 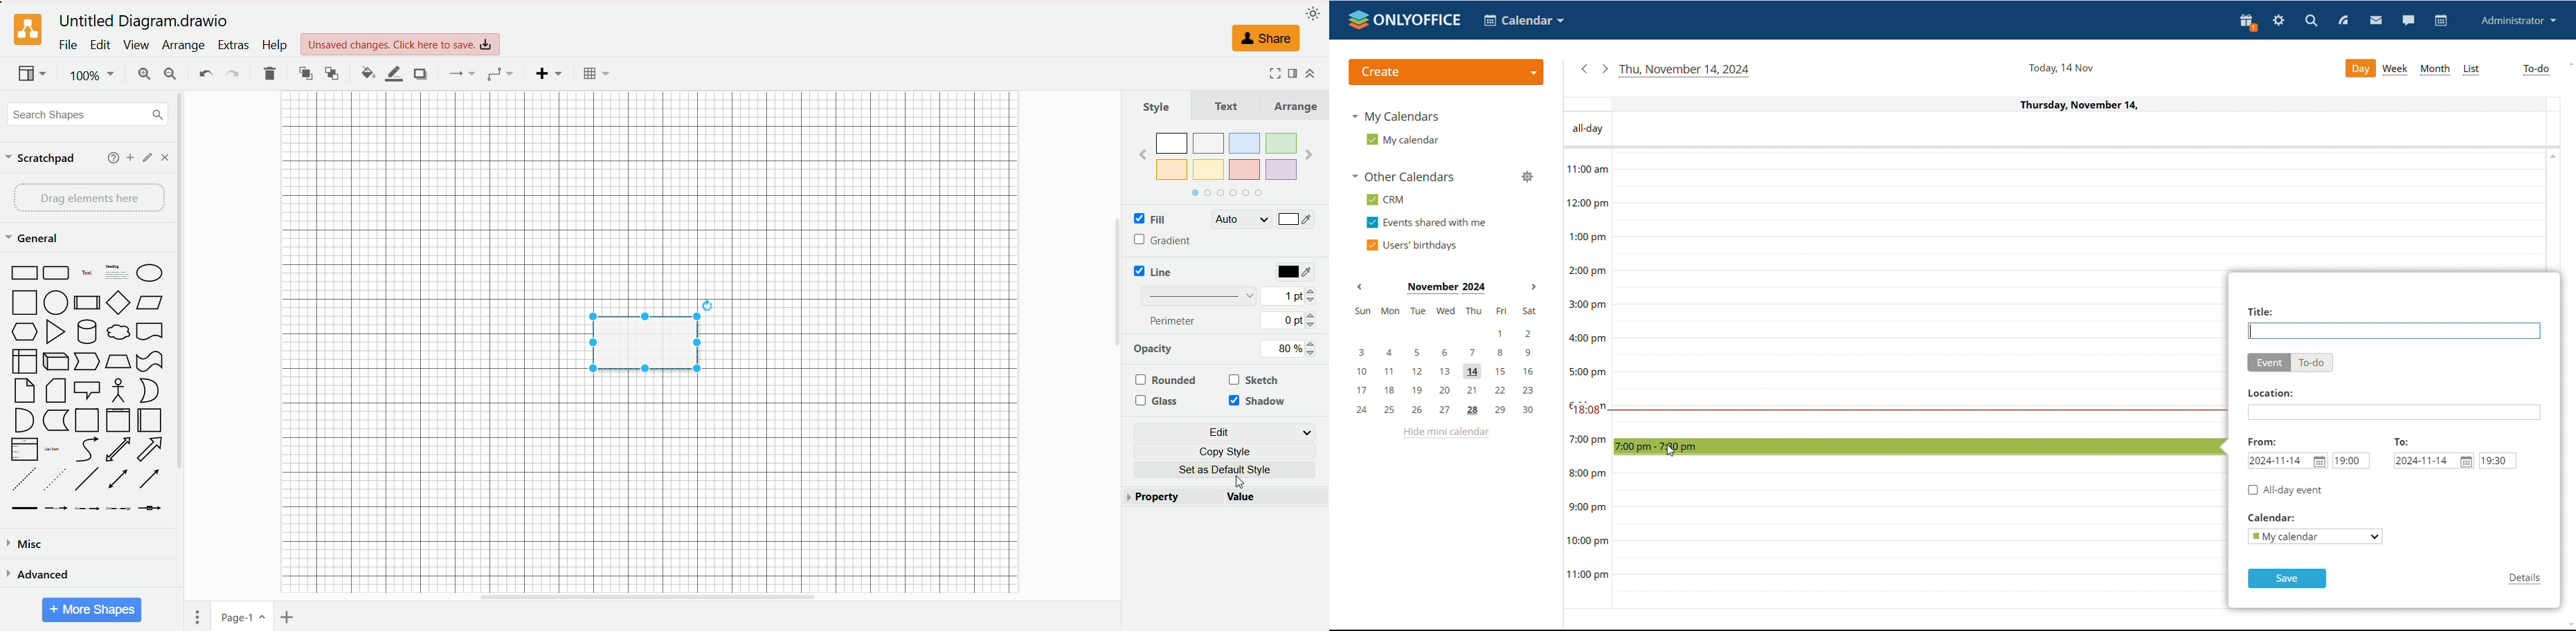 I want to click on arrange, so click(x=1293, y=106).